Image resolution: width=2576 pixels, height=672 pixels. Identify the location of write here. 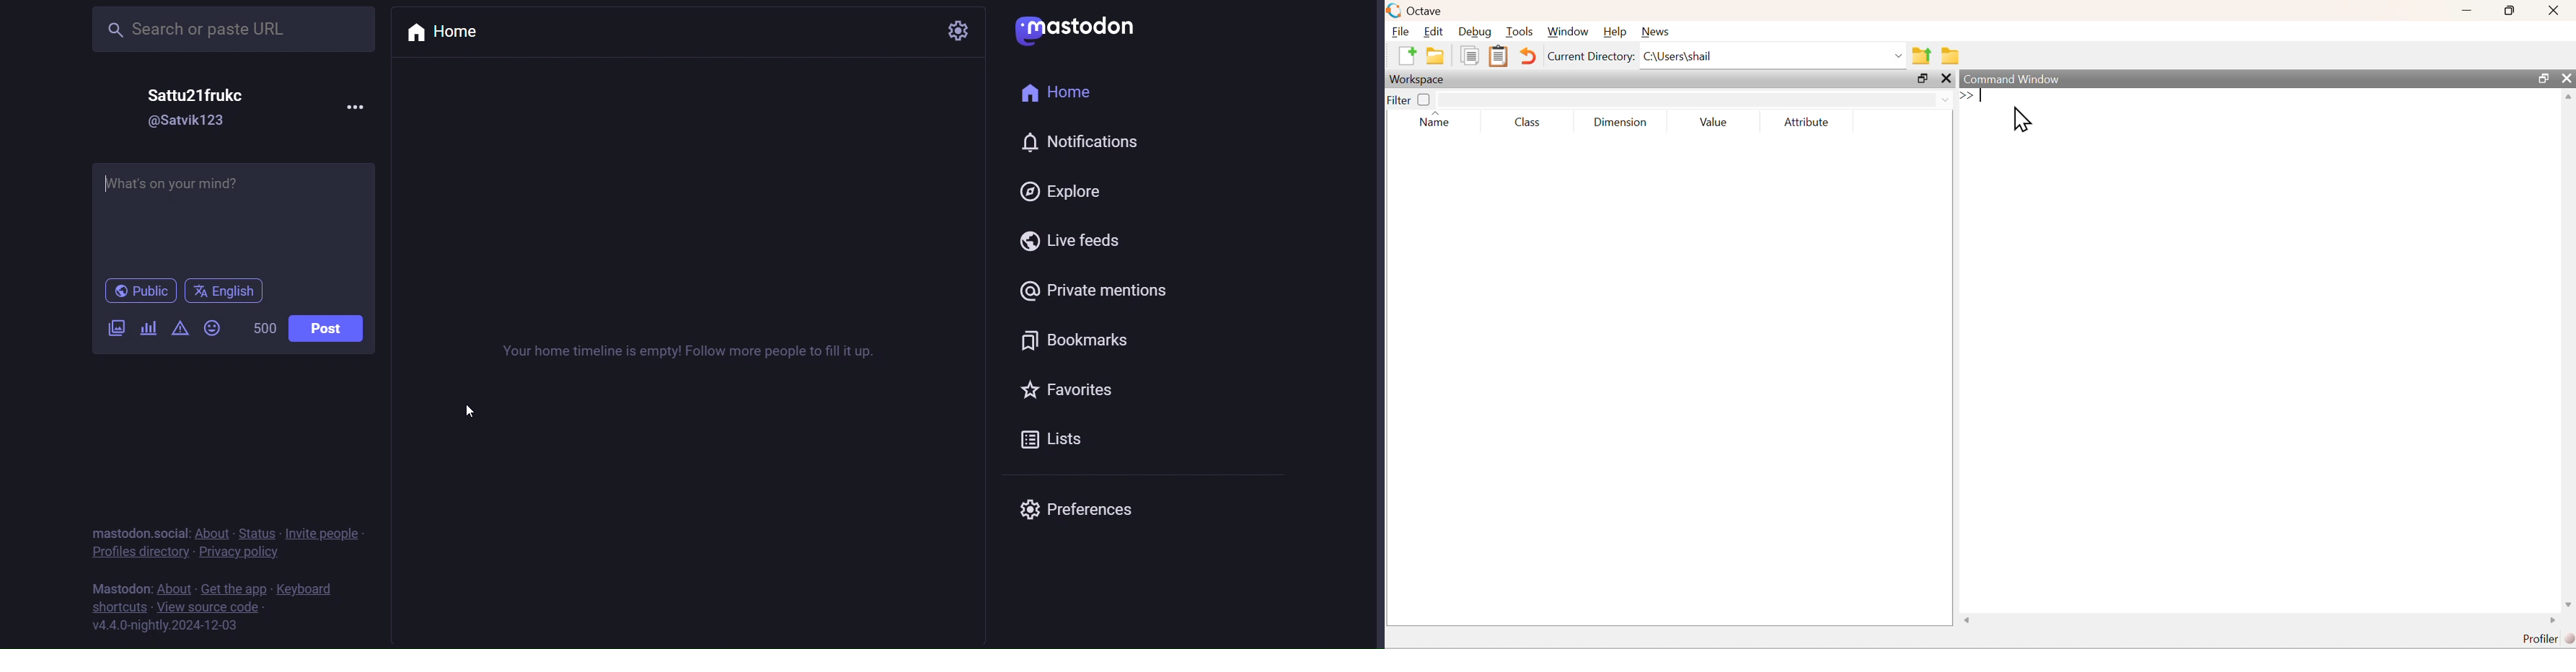
(246, 216).